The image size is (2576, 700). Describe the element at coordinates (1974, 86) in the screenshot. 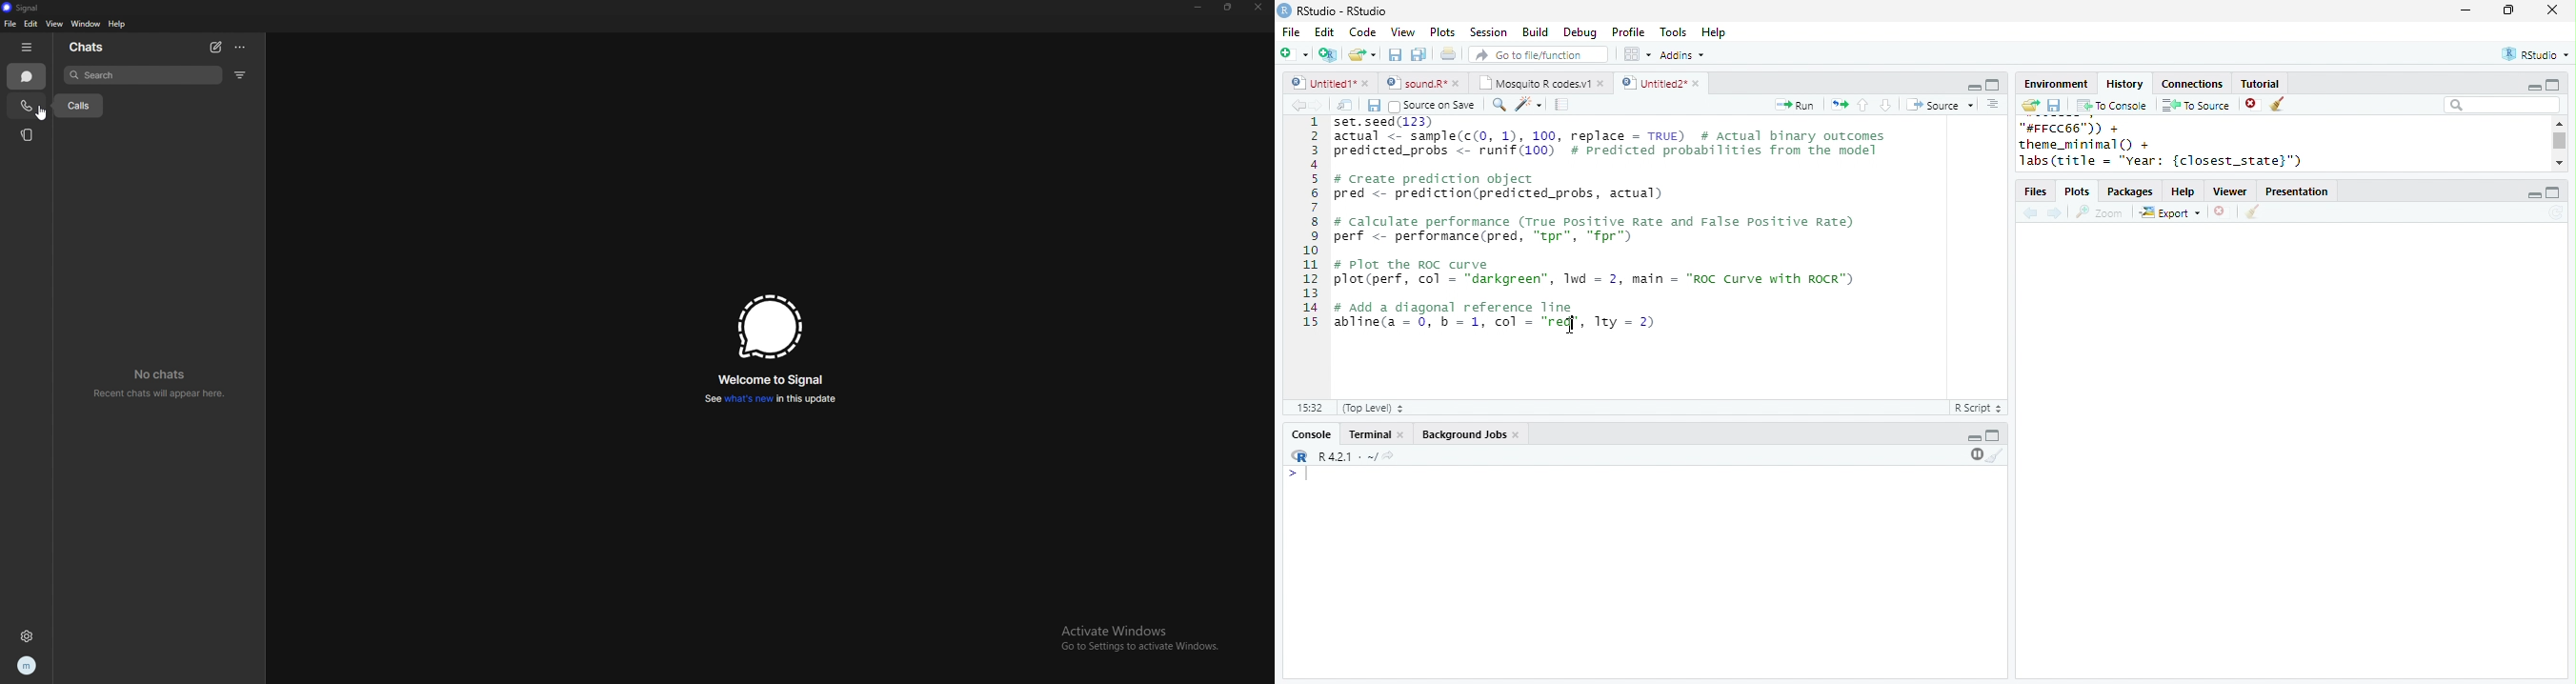

I see `minimize` at that location.